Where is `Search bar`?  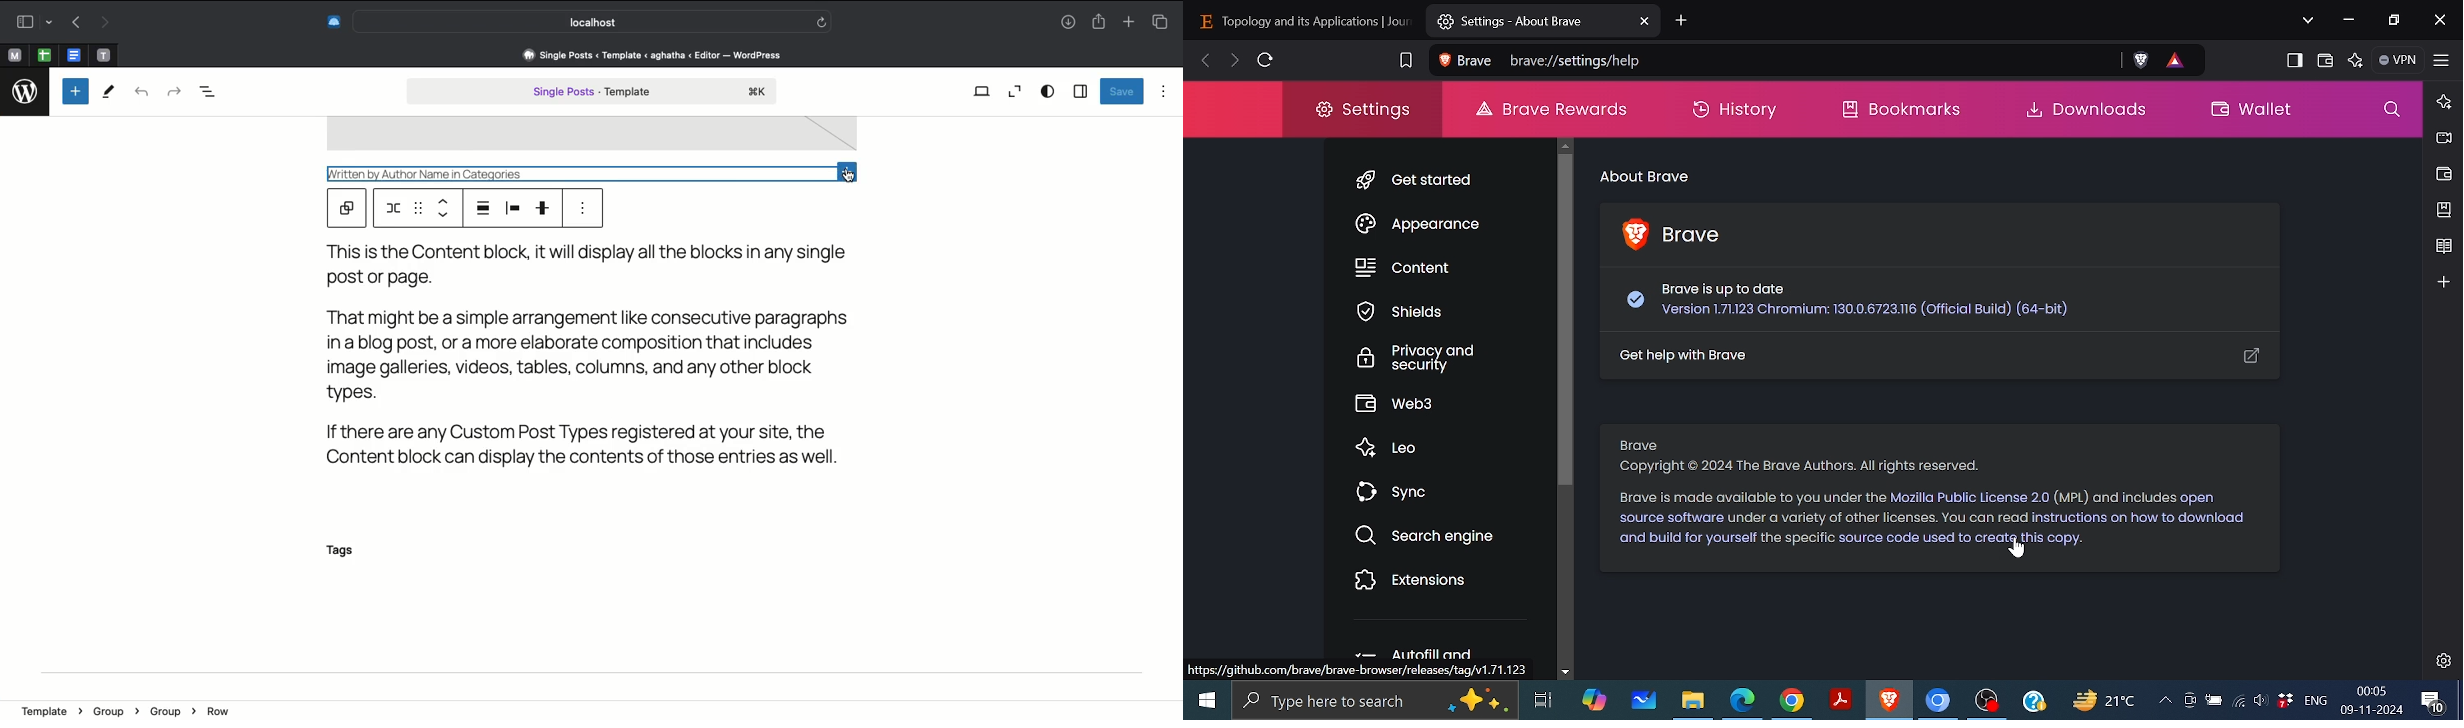 Search bar is located at coordinates (595, 21).